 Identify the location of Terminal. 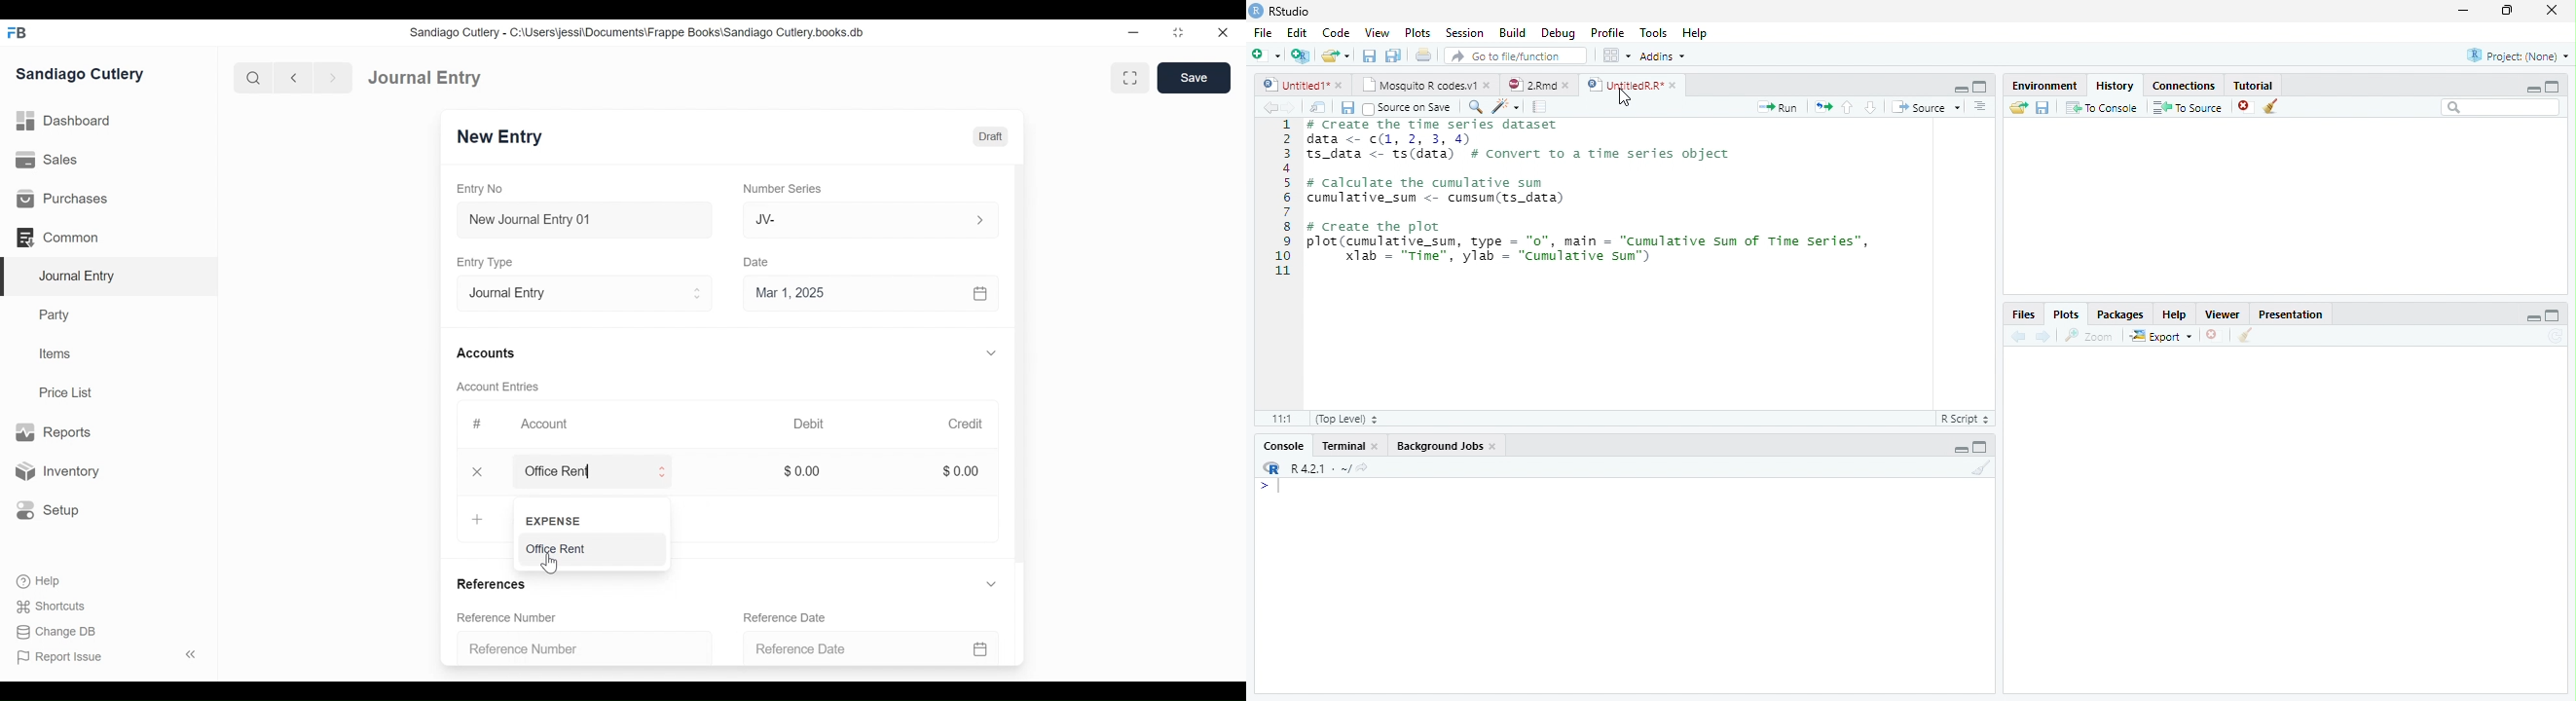
(1349, 446).